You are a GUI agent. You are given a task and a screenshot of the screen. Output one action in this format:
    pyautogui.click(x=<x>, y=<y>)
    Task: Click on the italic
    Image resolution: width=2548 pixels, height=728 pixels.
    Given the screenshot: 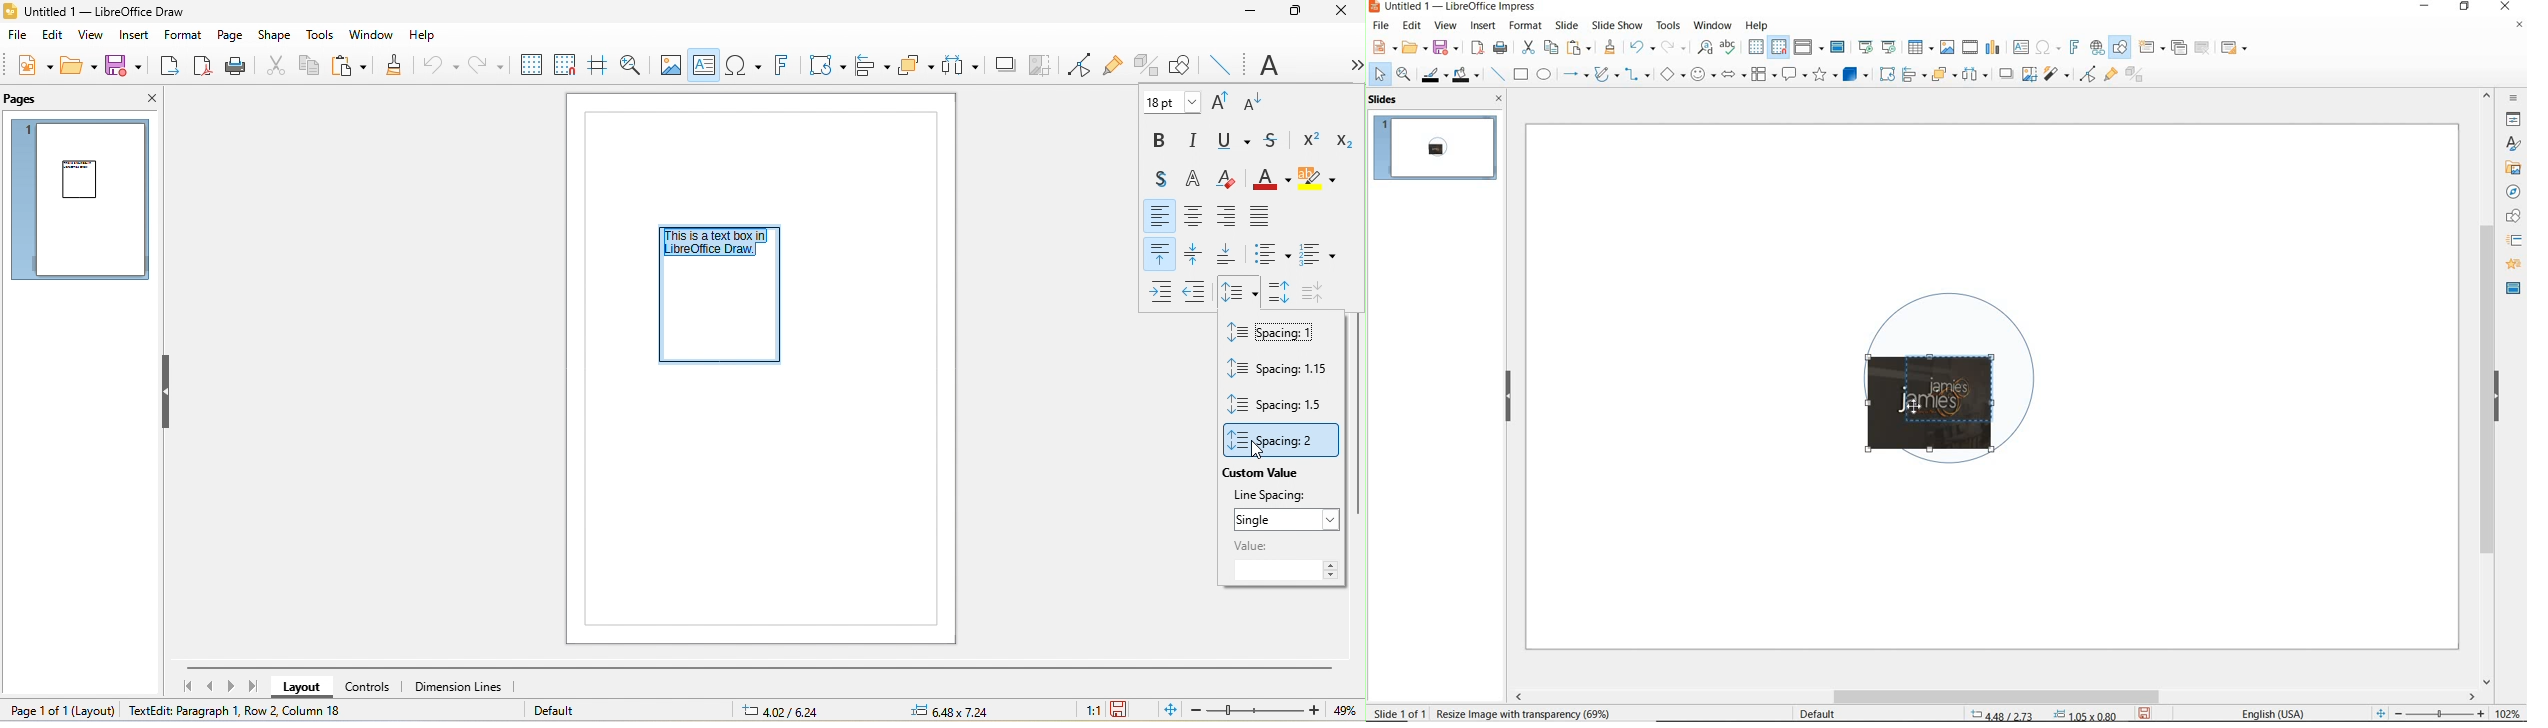 What is the action you would take?
    pyautogui.click(x=1199, y=139)
    